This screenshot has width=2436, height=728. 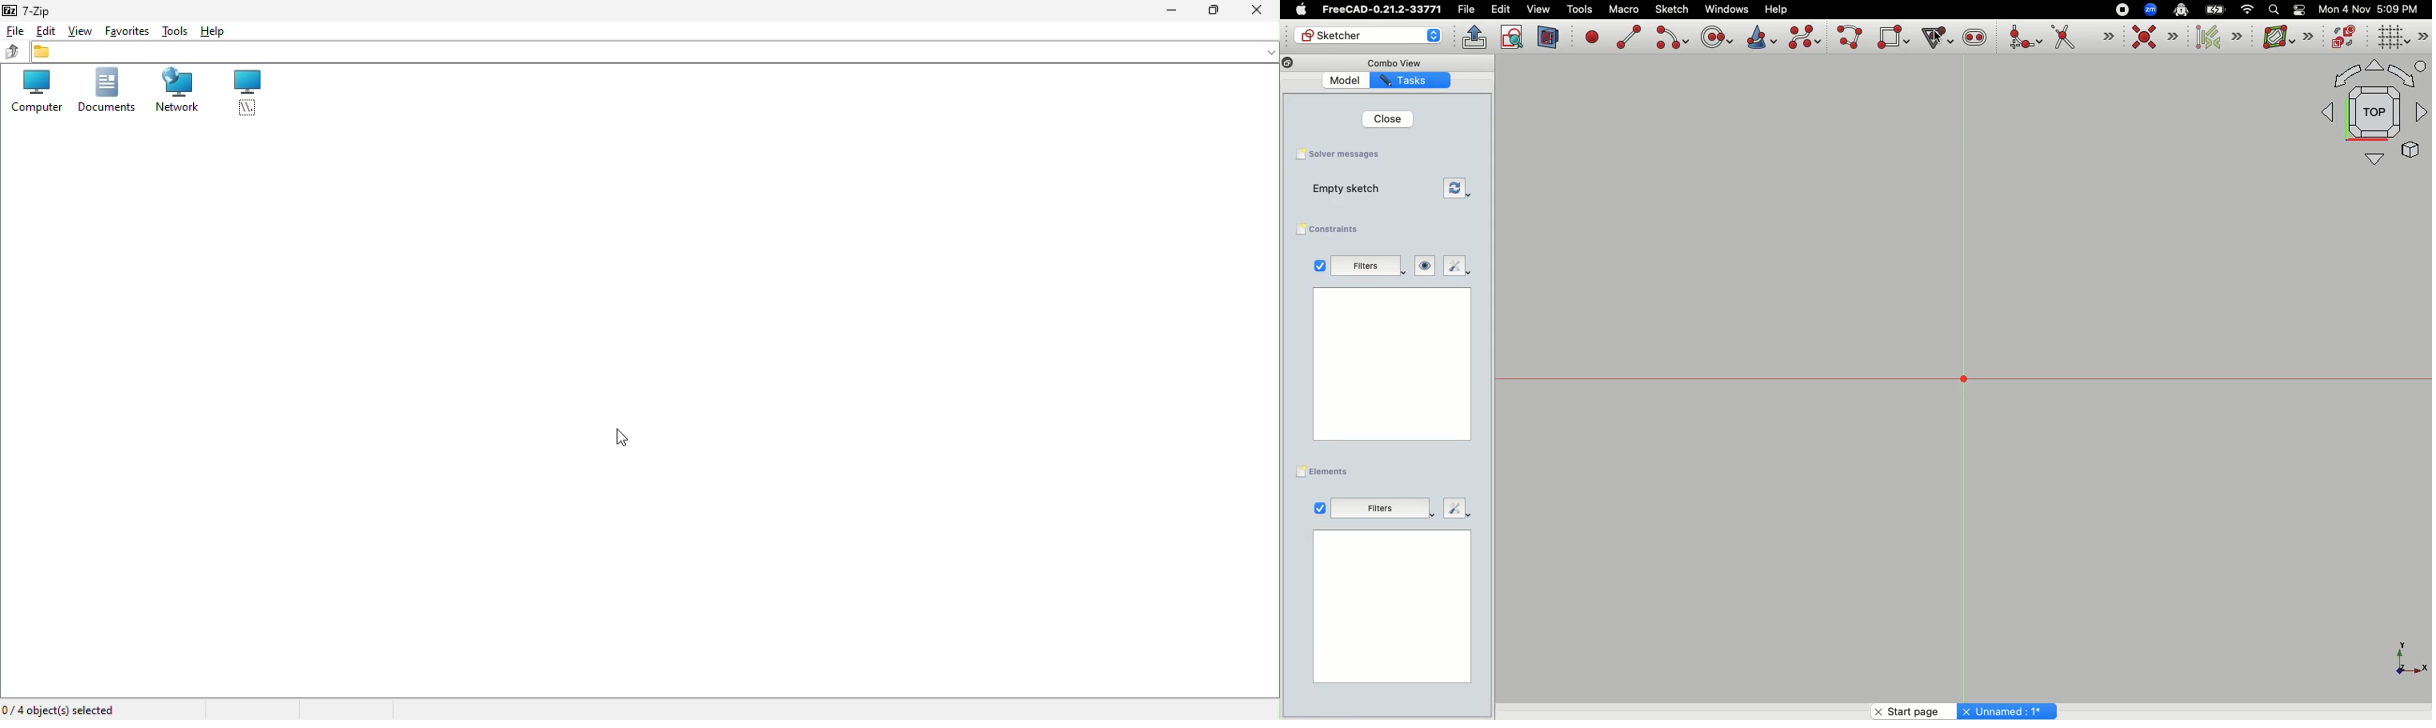 What do you see at coordinates (2371, 114) in the screenshot?
I see `Orthographic view` at bounding box center [2371, 114].